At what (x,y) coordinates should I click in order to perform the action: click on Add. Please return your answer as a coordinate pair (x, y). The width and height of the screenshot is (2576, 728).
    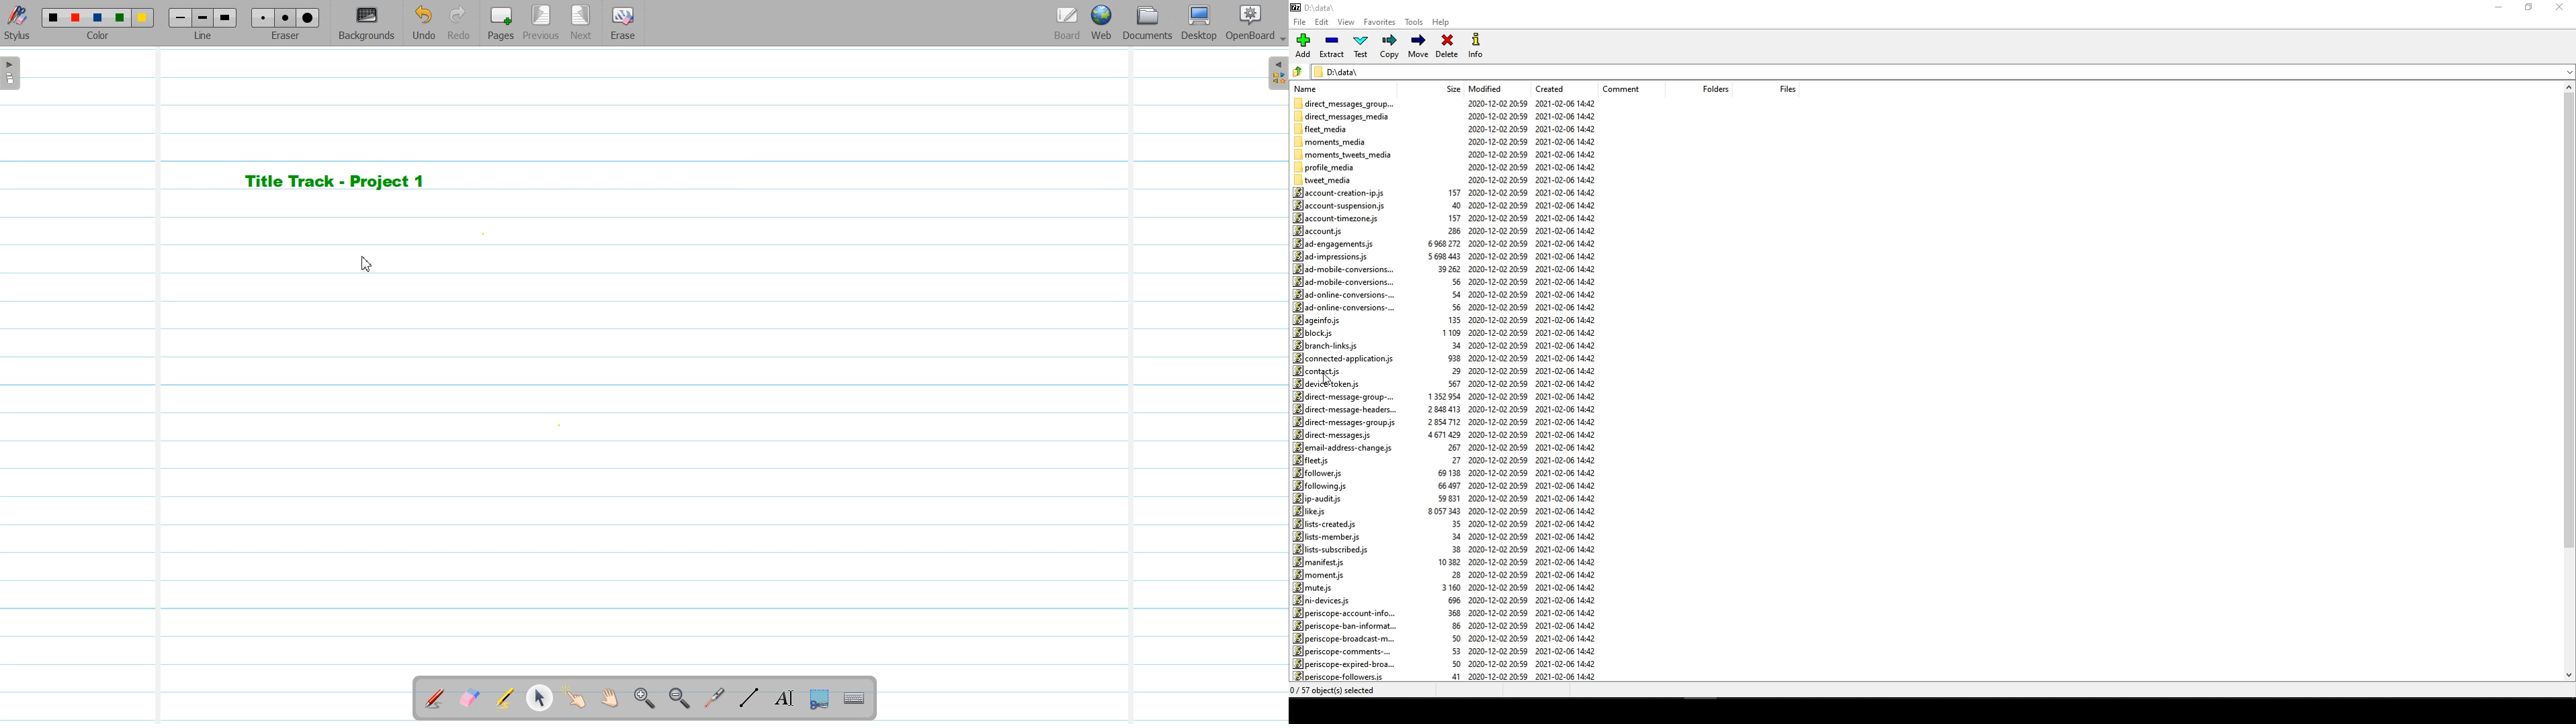
    Looking at the image, I should click on (1306, 45).